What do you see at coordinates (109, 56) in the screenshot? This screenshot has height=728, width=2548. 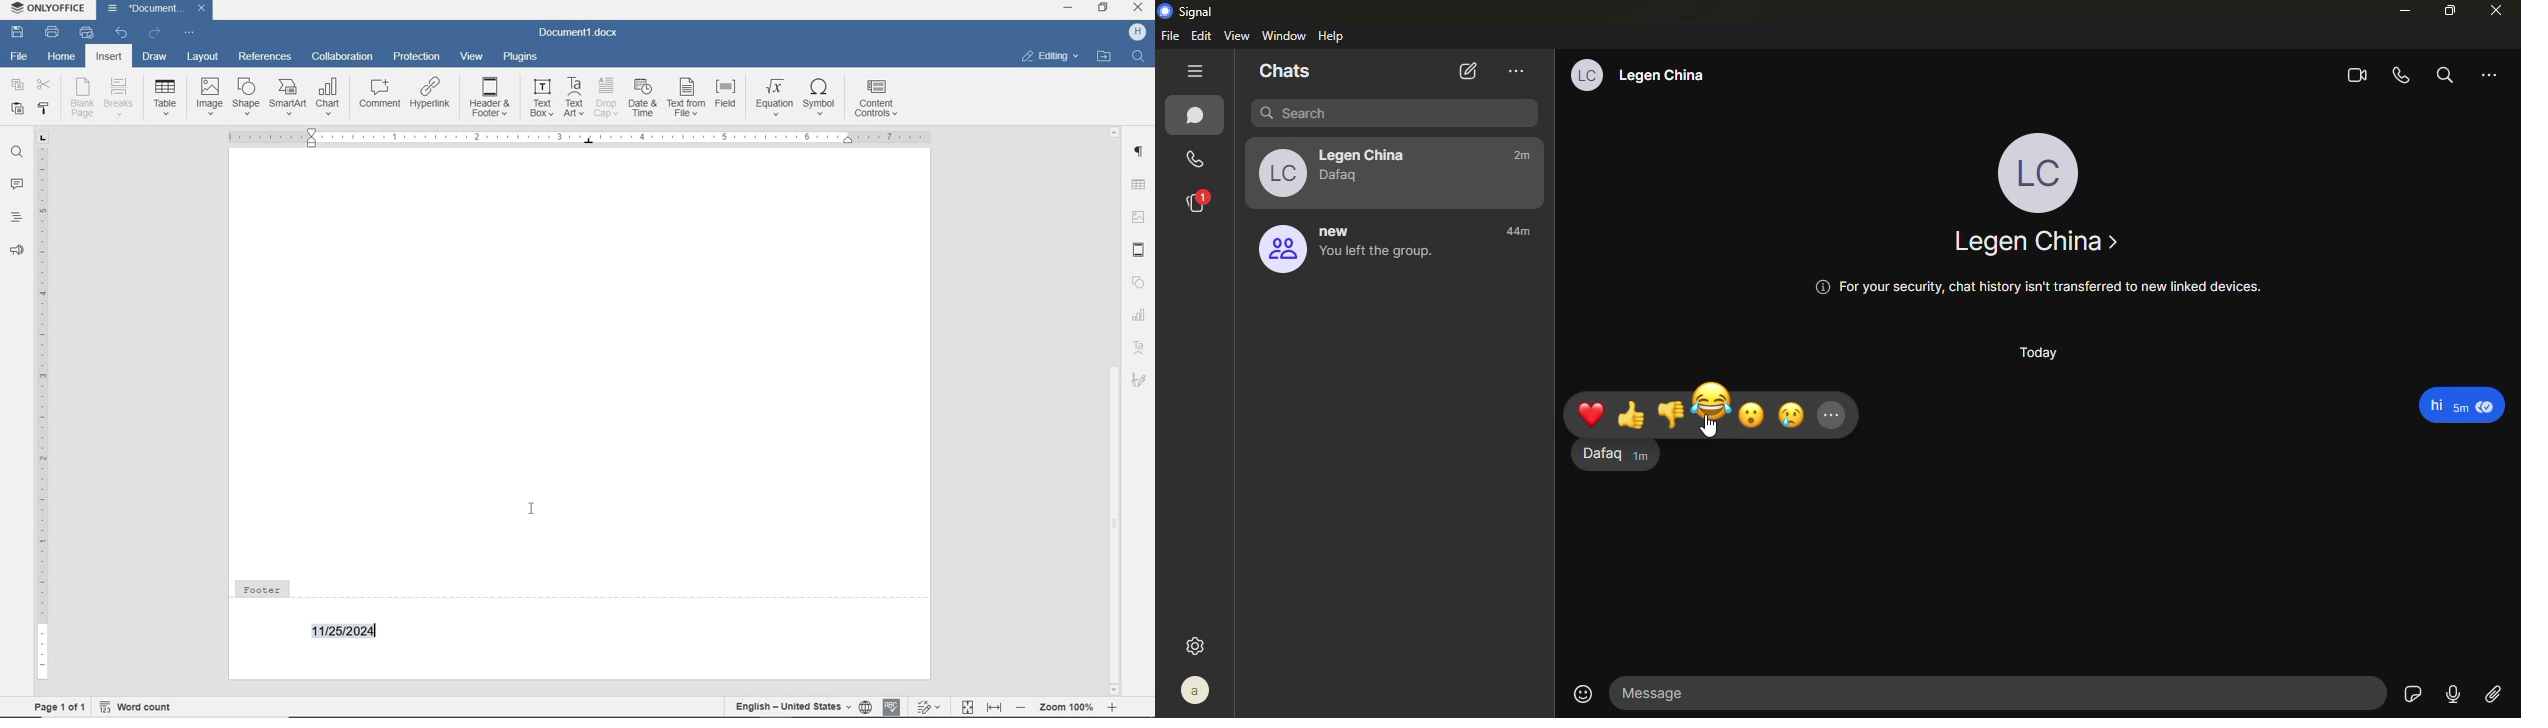 I see `insert` at bounding box center [109, 56].